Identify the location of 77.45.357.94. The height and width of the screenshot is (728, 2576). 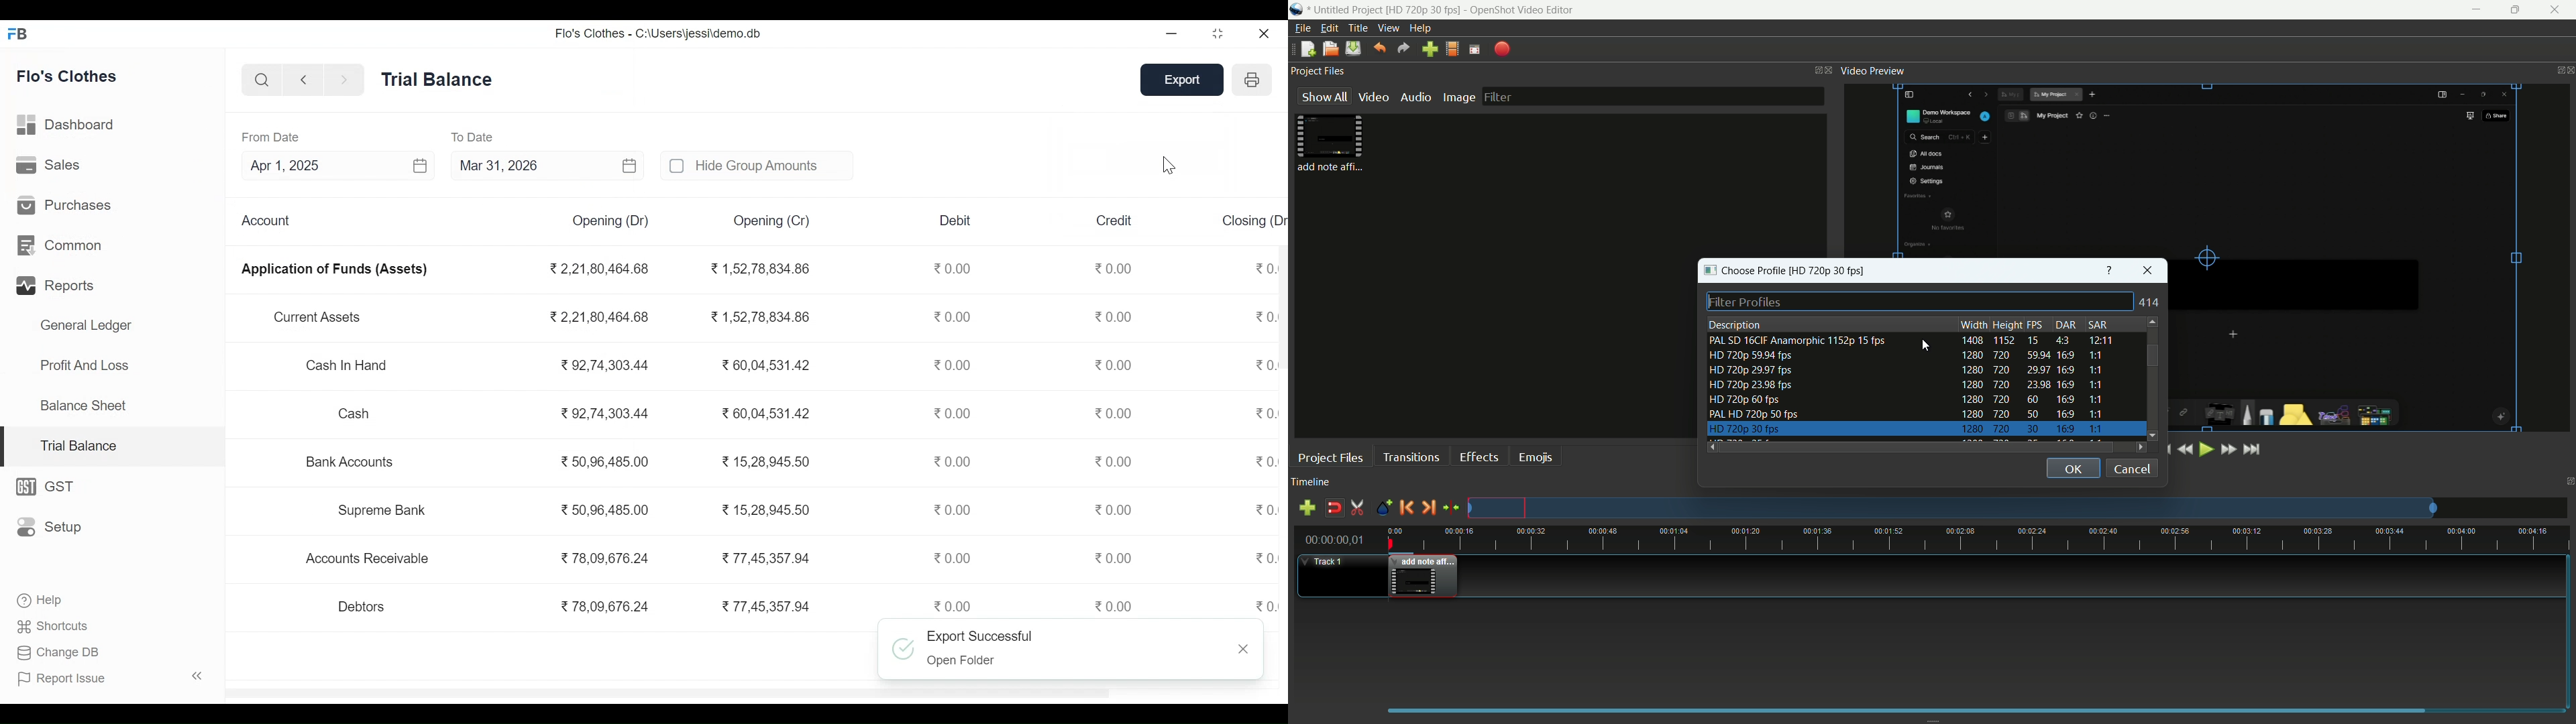
(763, 556).